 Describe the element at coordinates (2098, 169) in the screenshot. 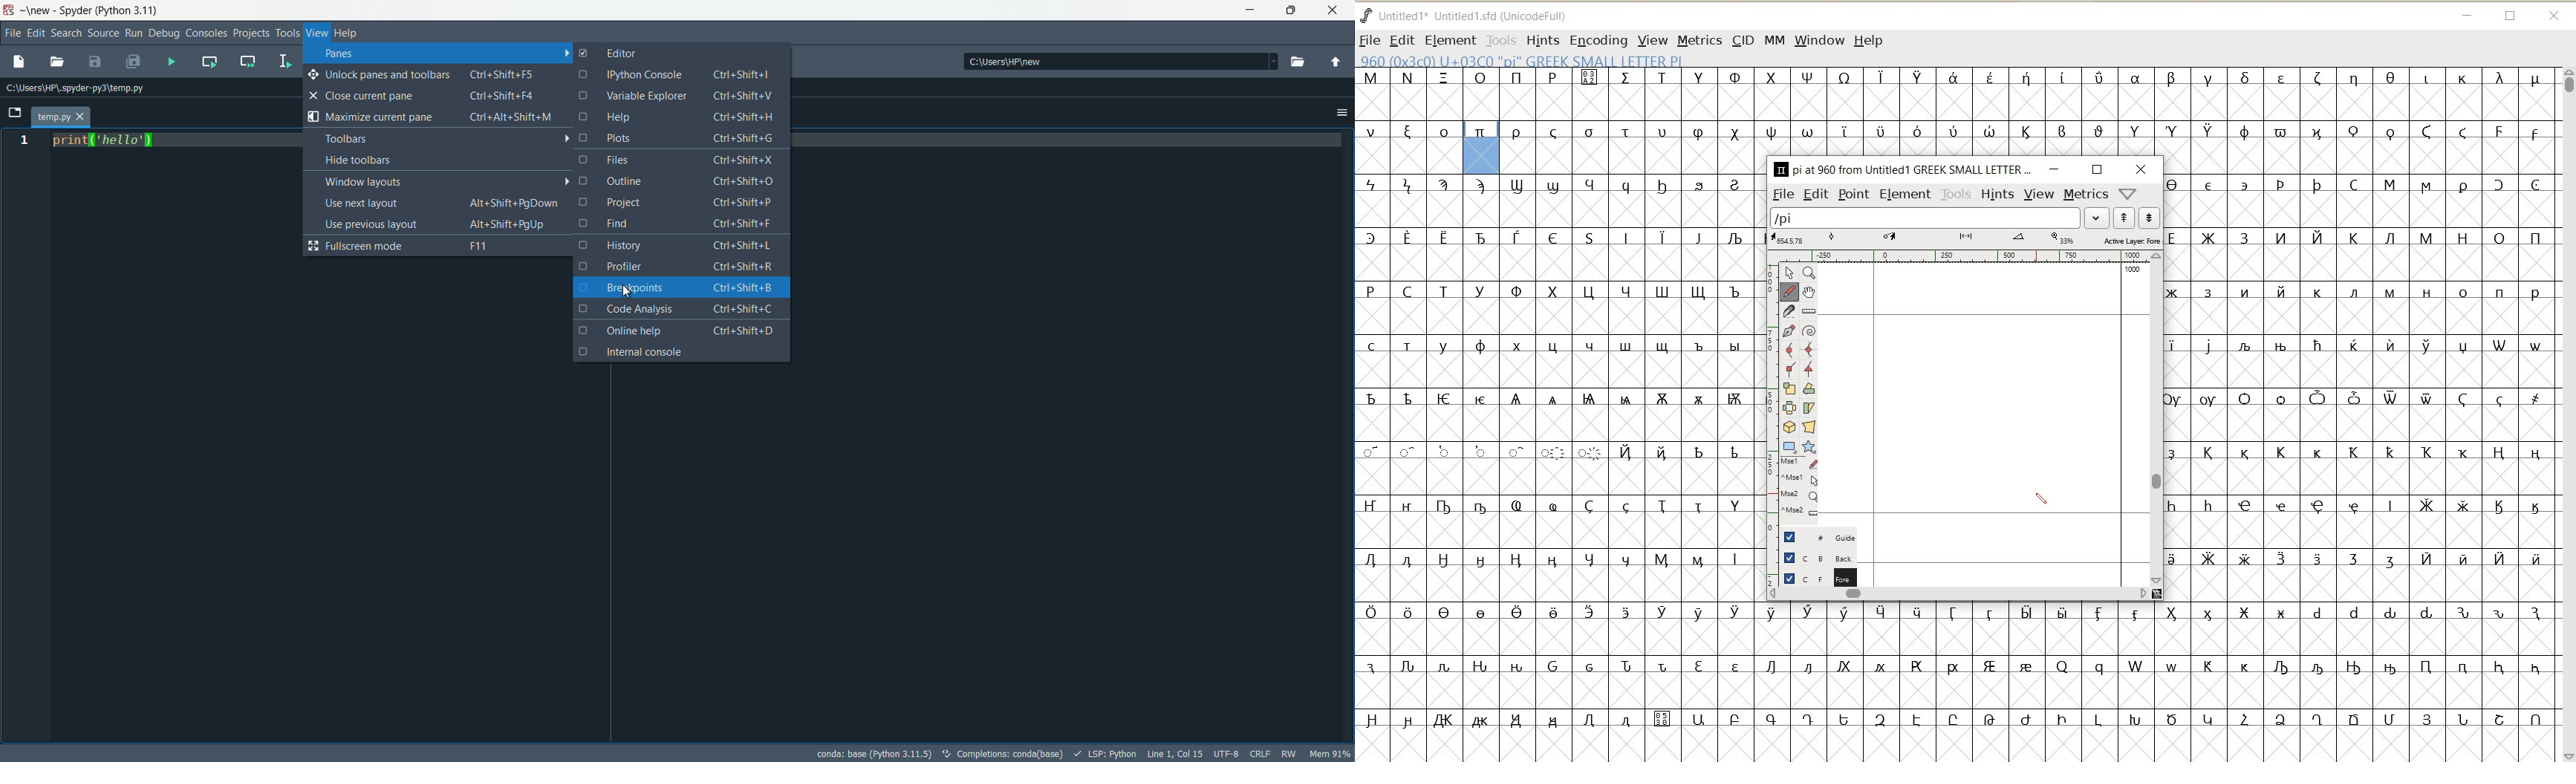

I see `RESTORE` at that location.